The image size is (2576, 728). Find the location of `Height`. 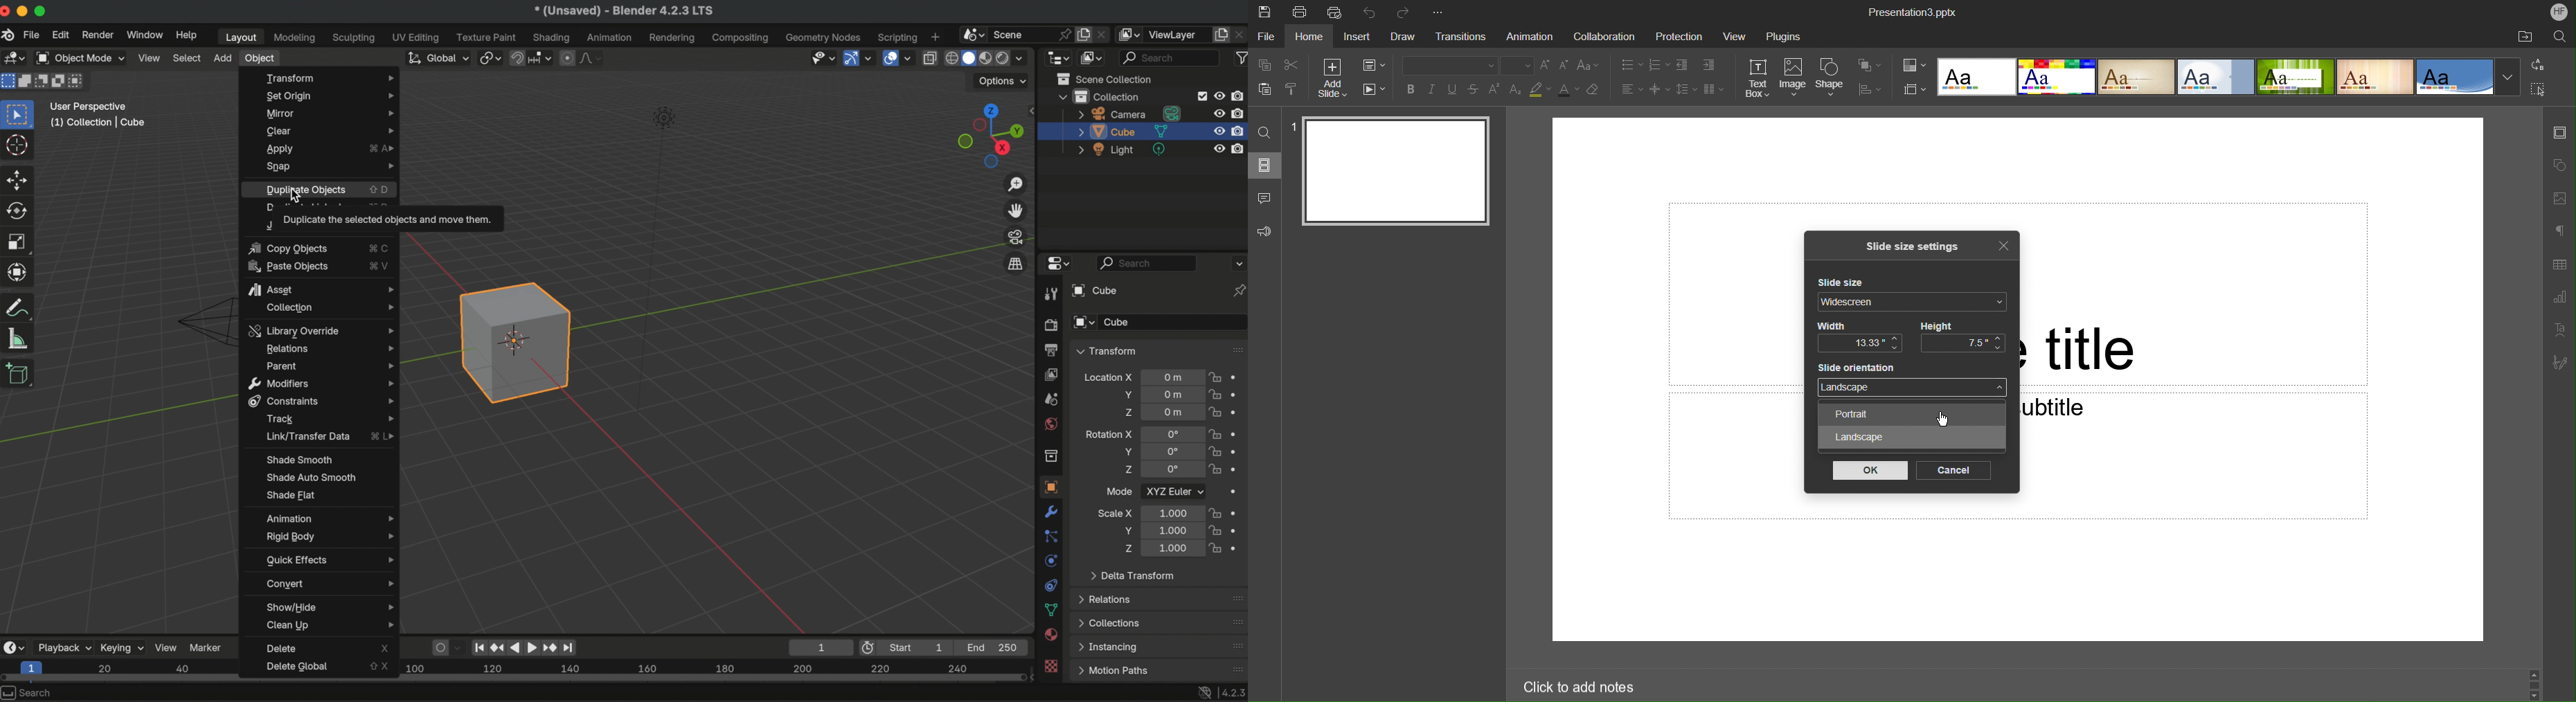

Height is located at coordinates (1938, 325).